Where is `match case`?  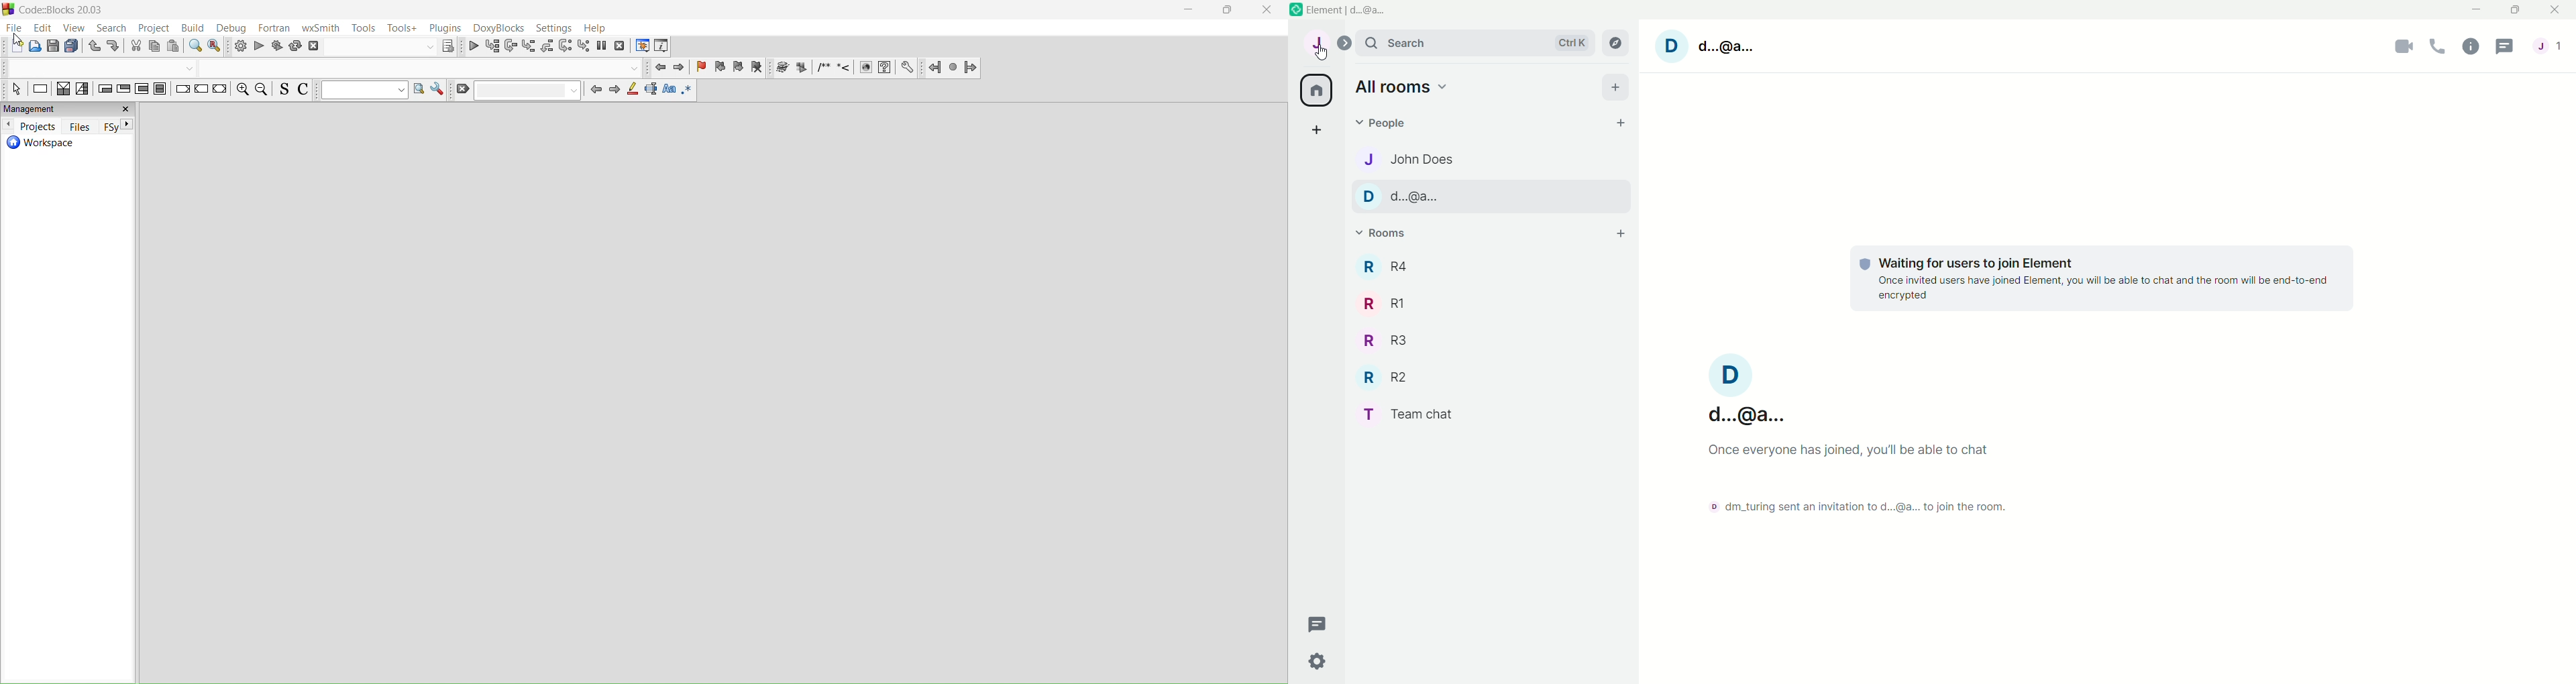
match case is located at coordinates (669, 91).